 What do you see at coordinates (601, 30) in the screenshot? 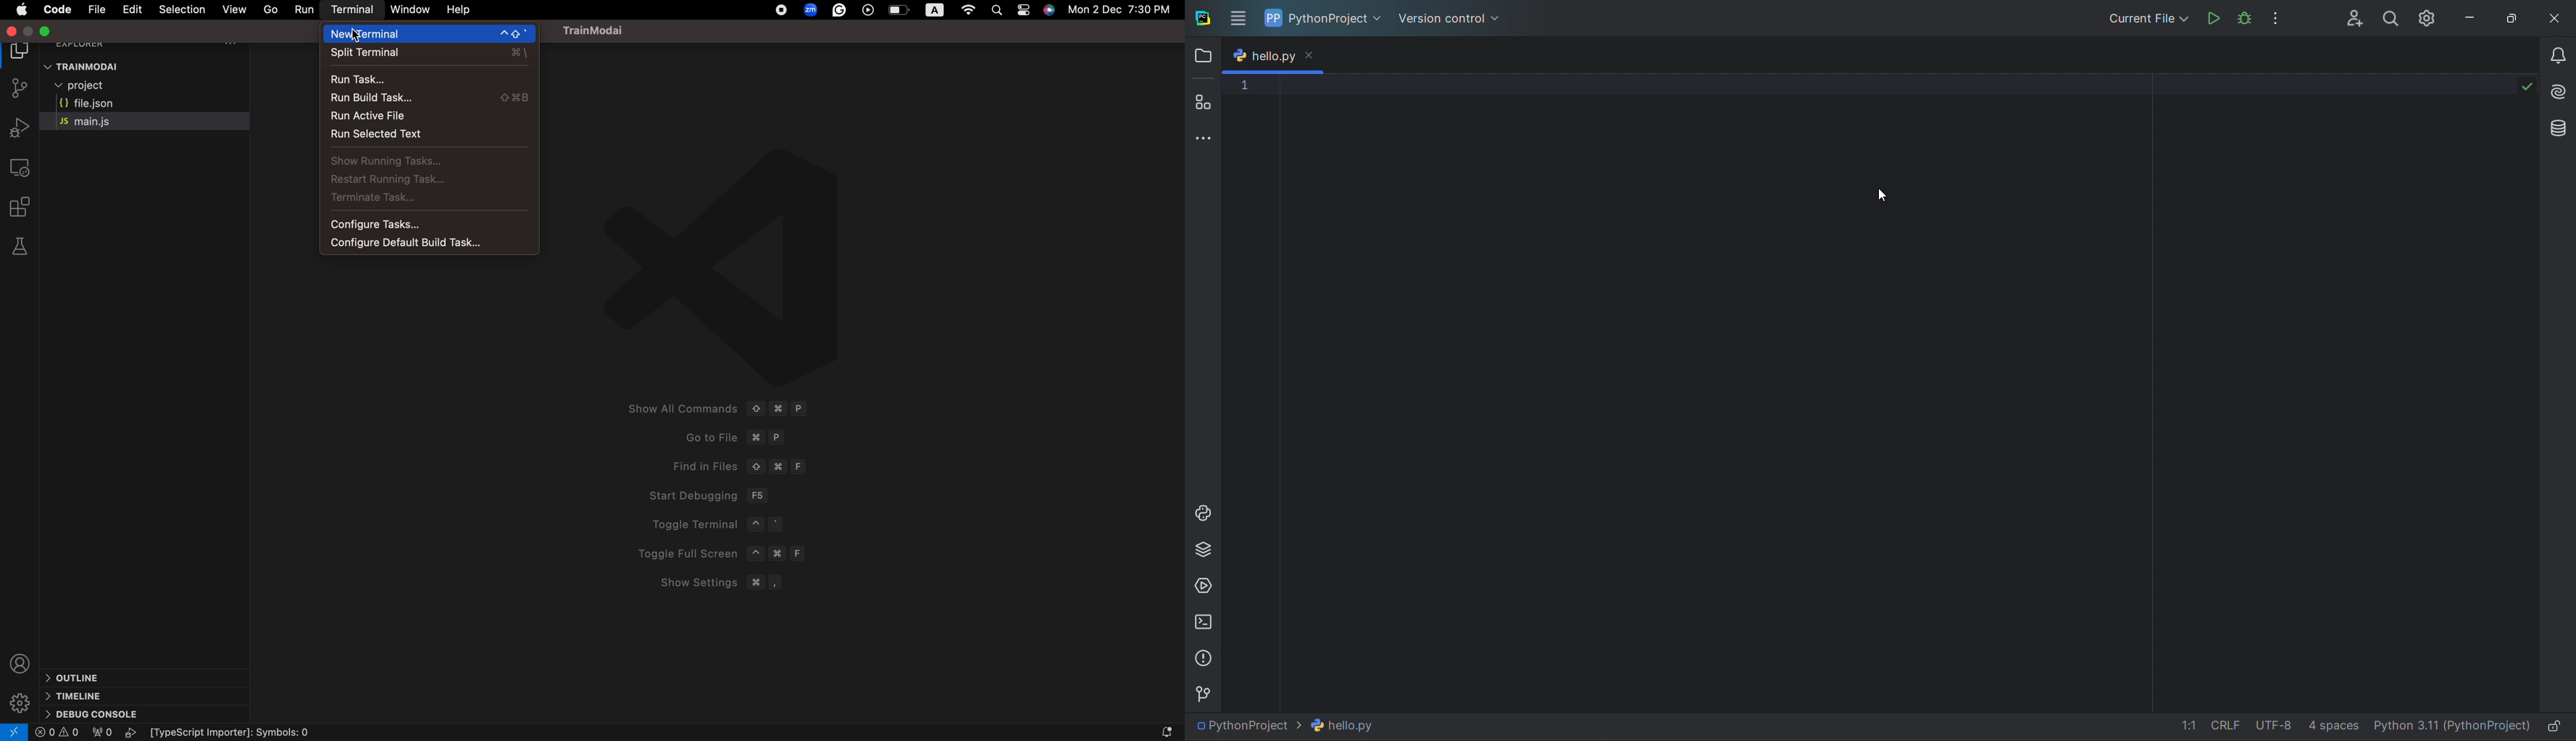
I see `project name` at bounding box center [601, 30].